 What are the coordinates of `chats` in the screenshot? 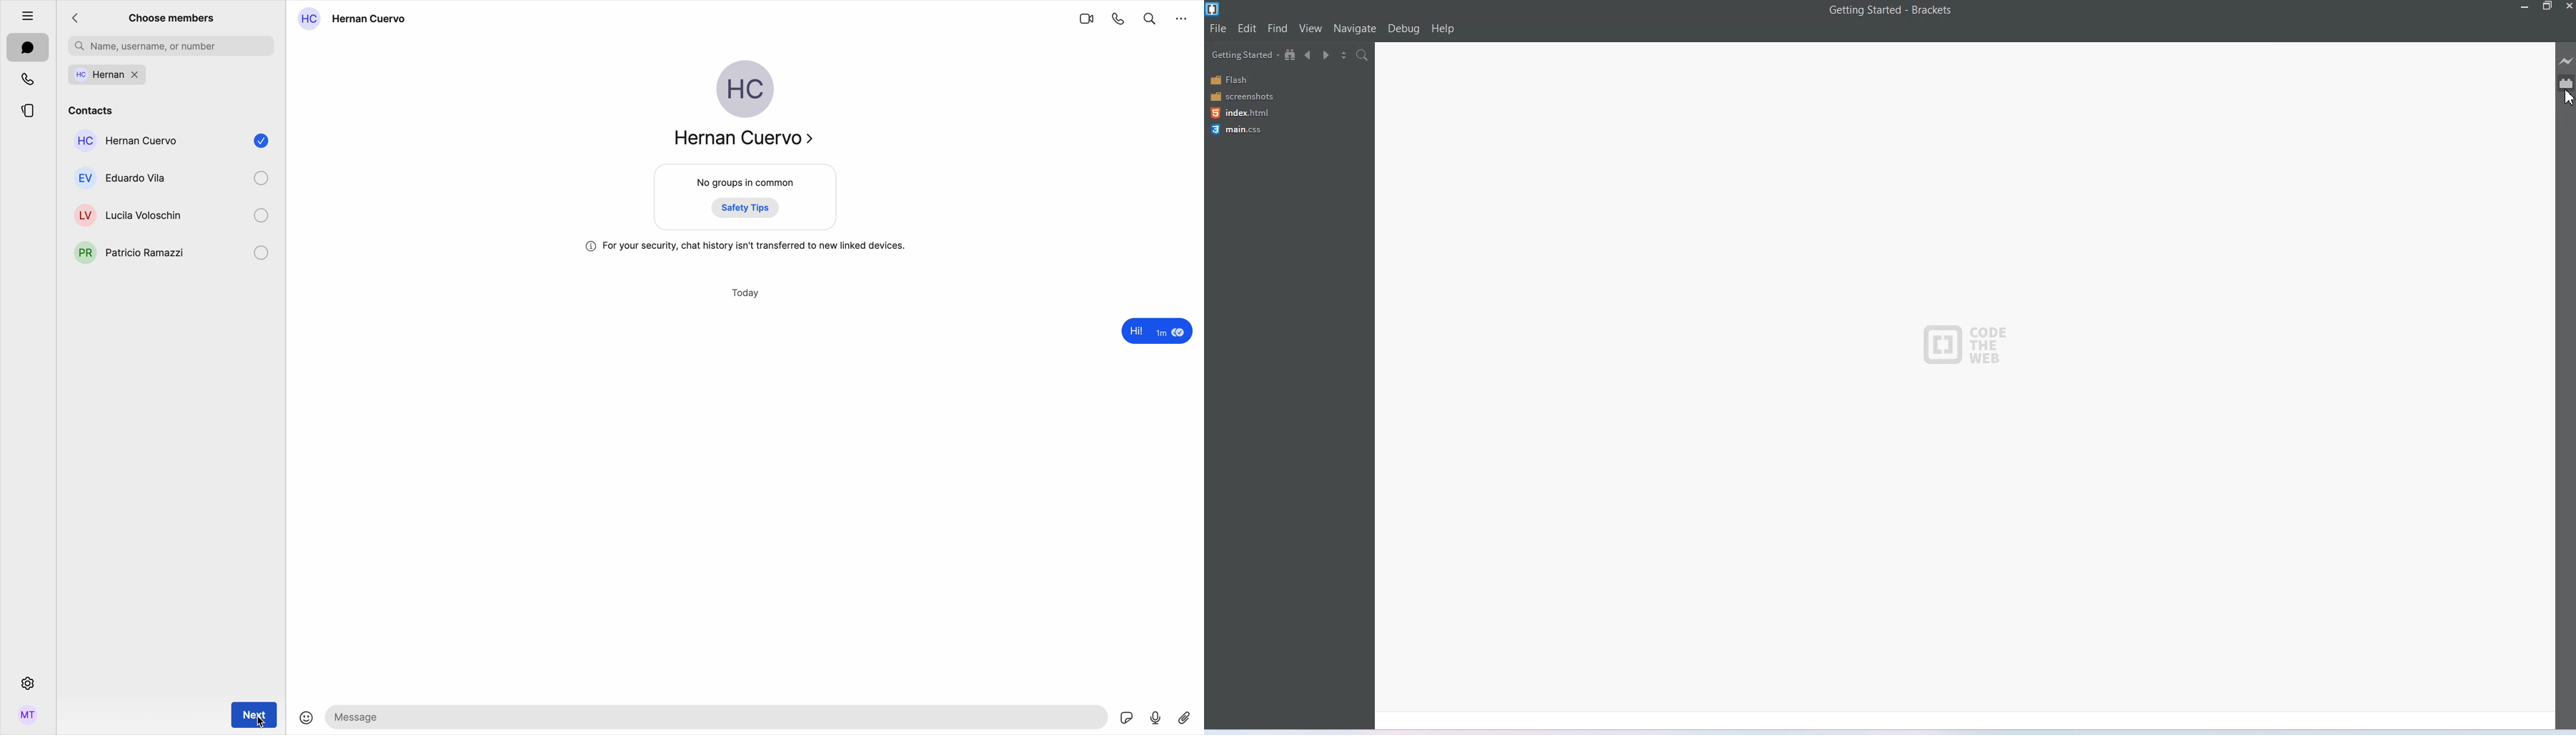 It's located at (28, 48).